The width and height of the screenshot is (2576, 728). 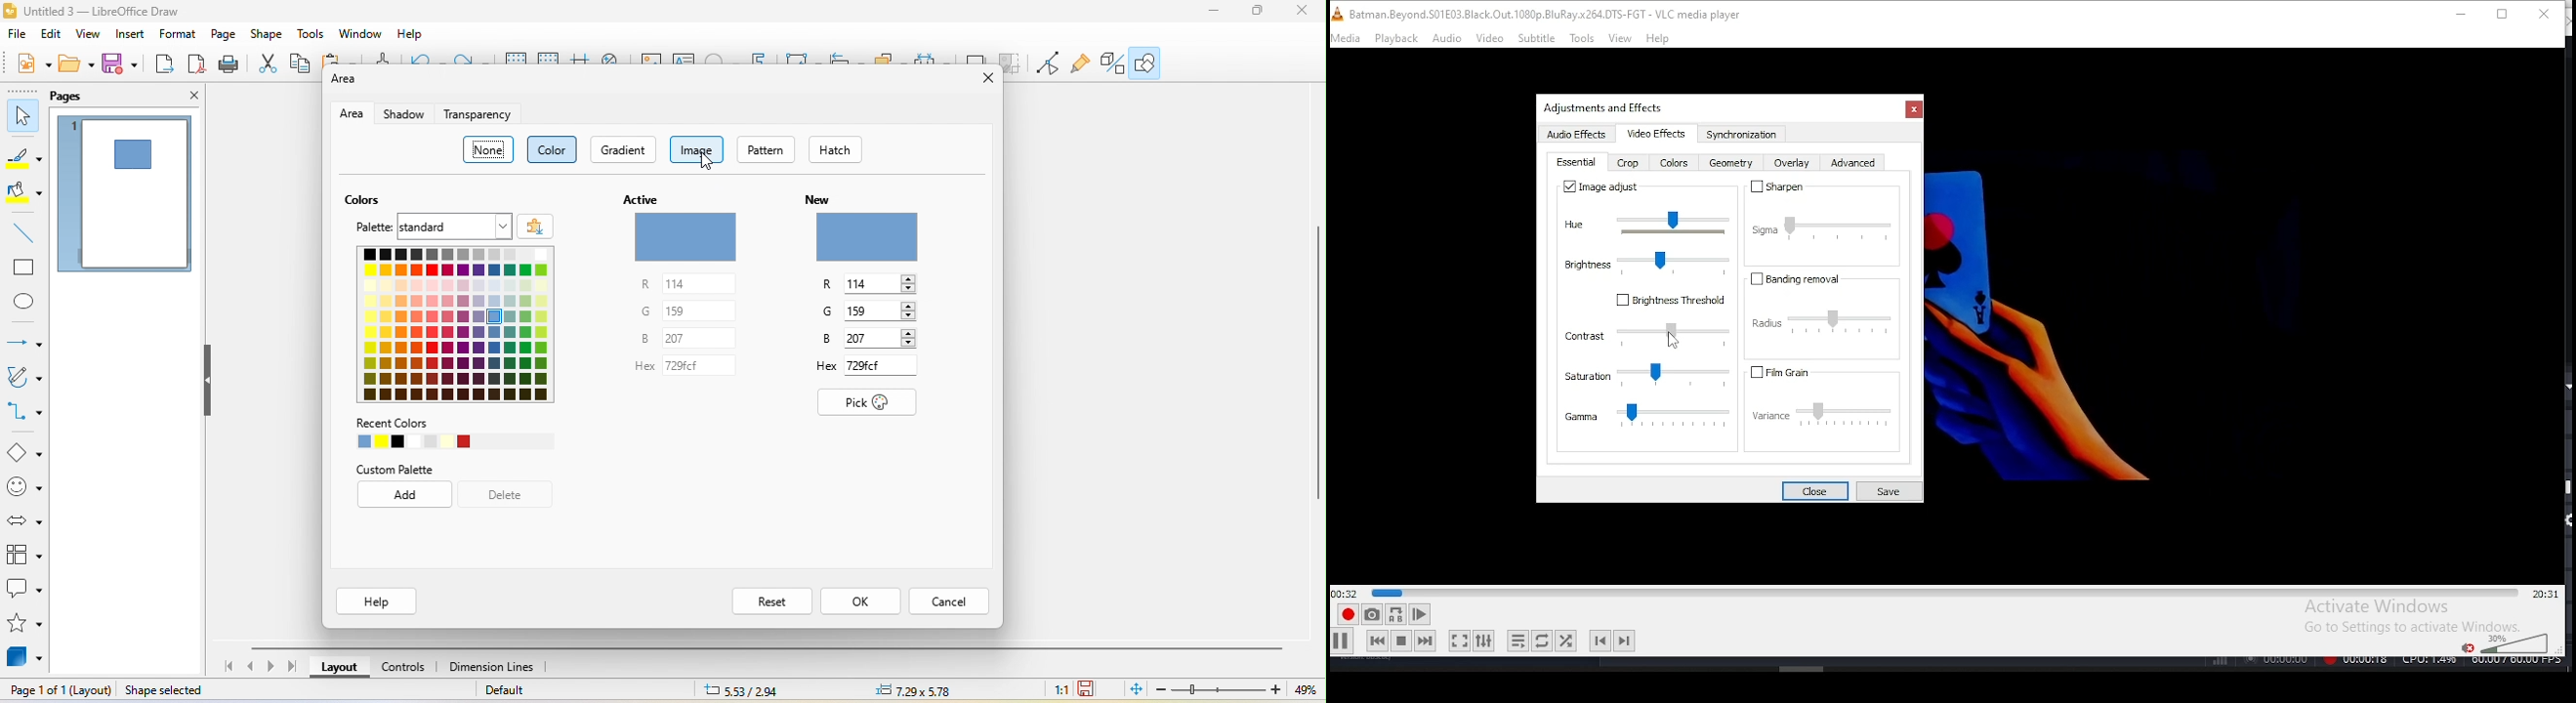 I want to click on transformation, so click(x=805, y=57).